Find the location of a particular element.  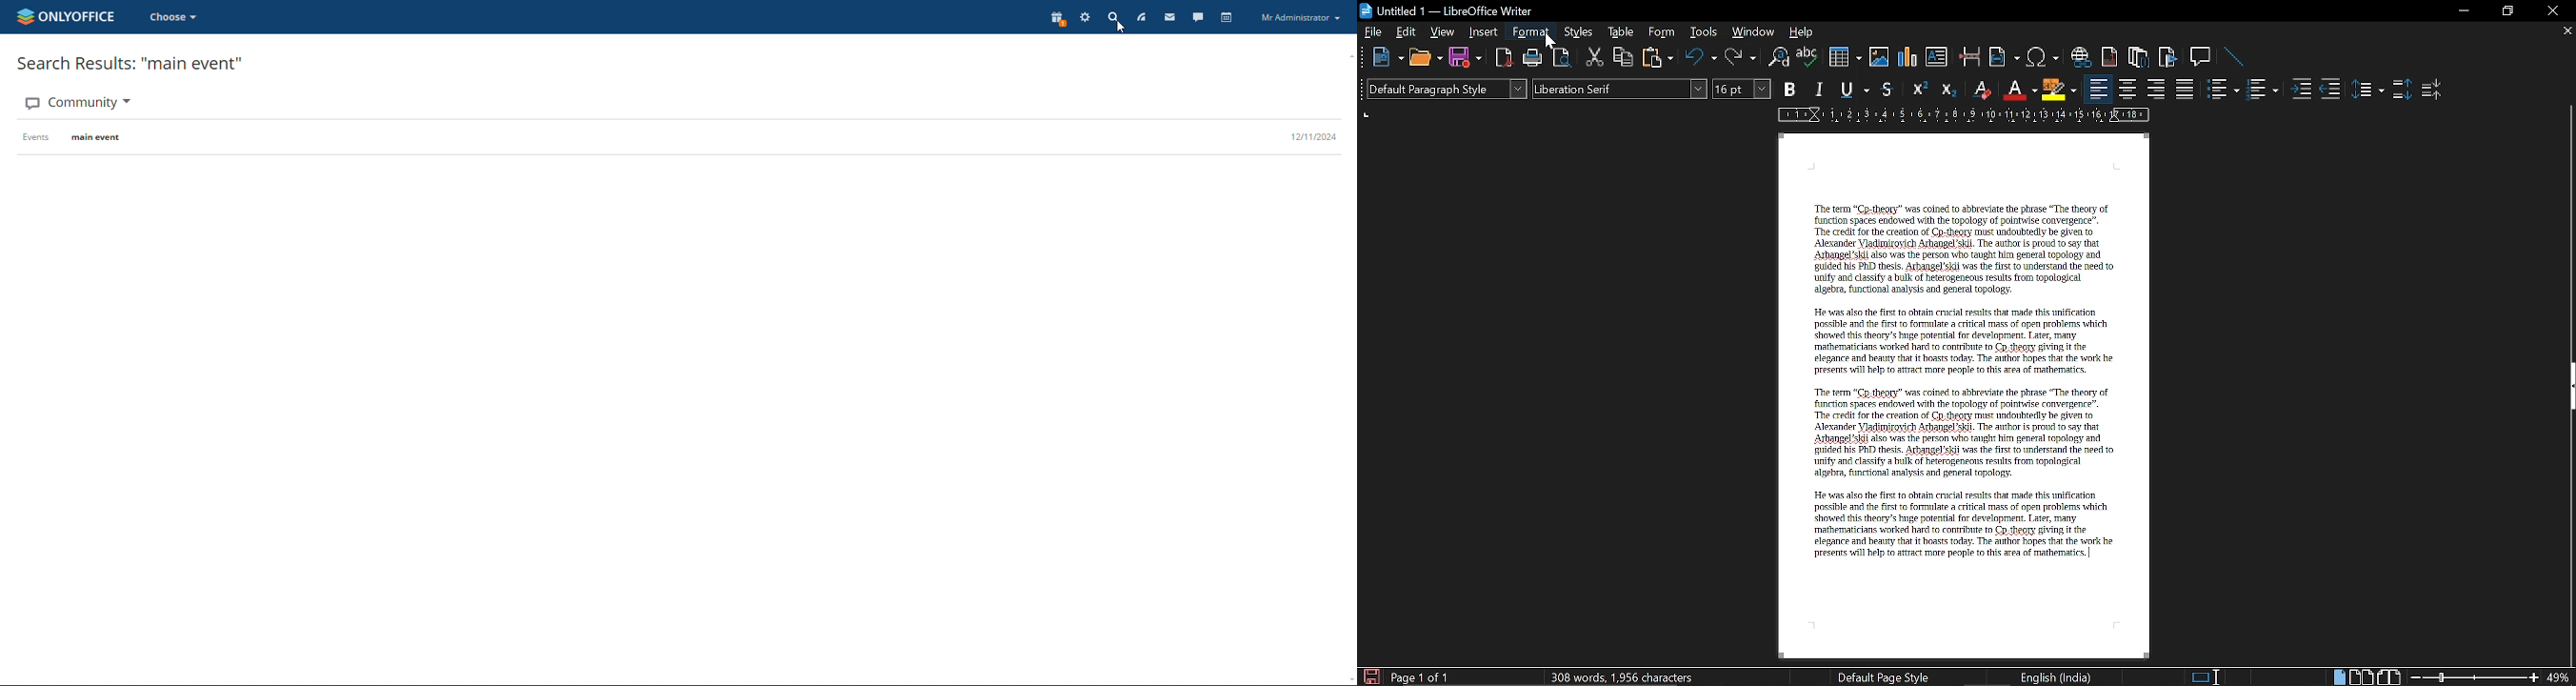

Redo is located at coordinates (1740, 57).